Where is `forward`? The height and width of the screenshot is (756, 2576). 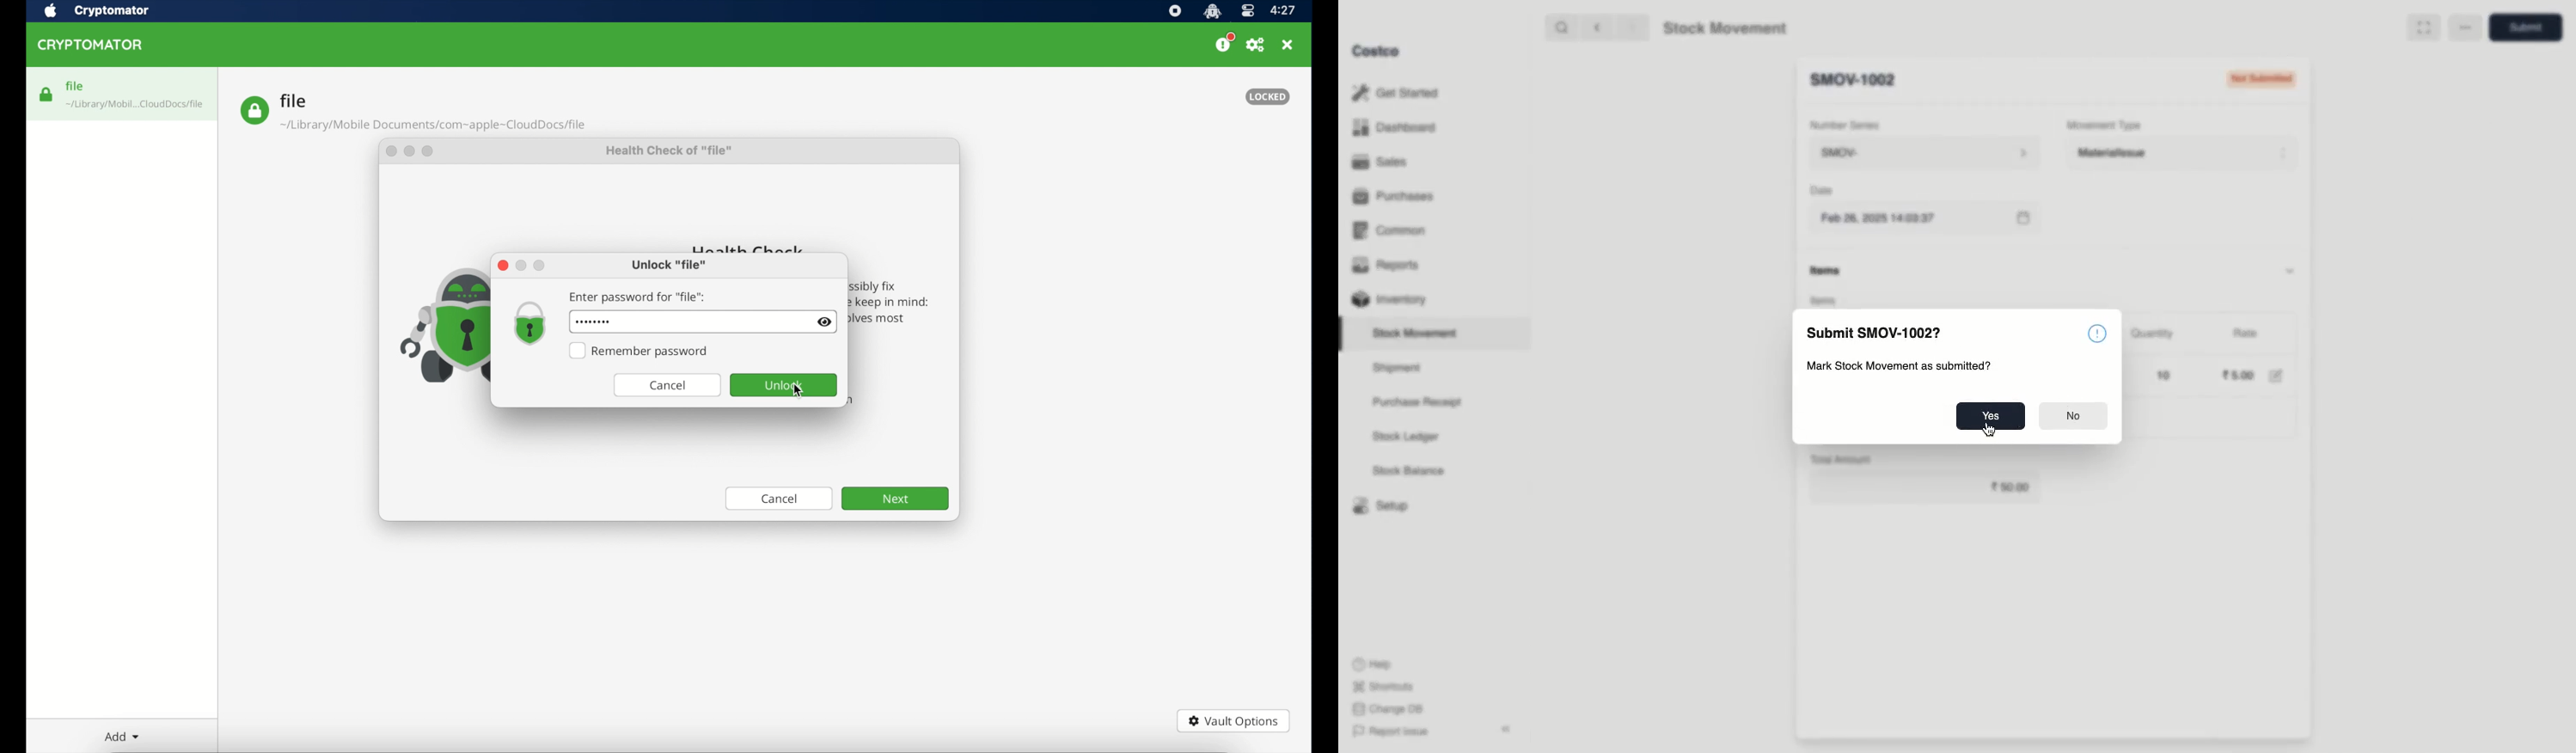
forward is located at coordinates (1628, 27).